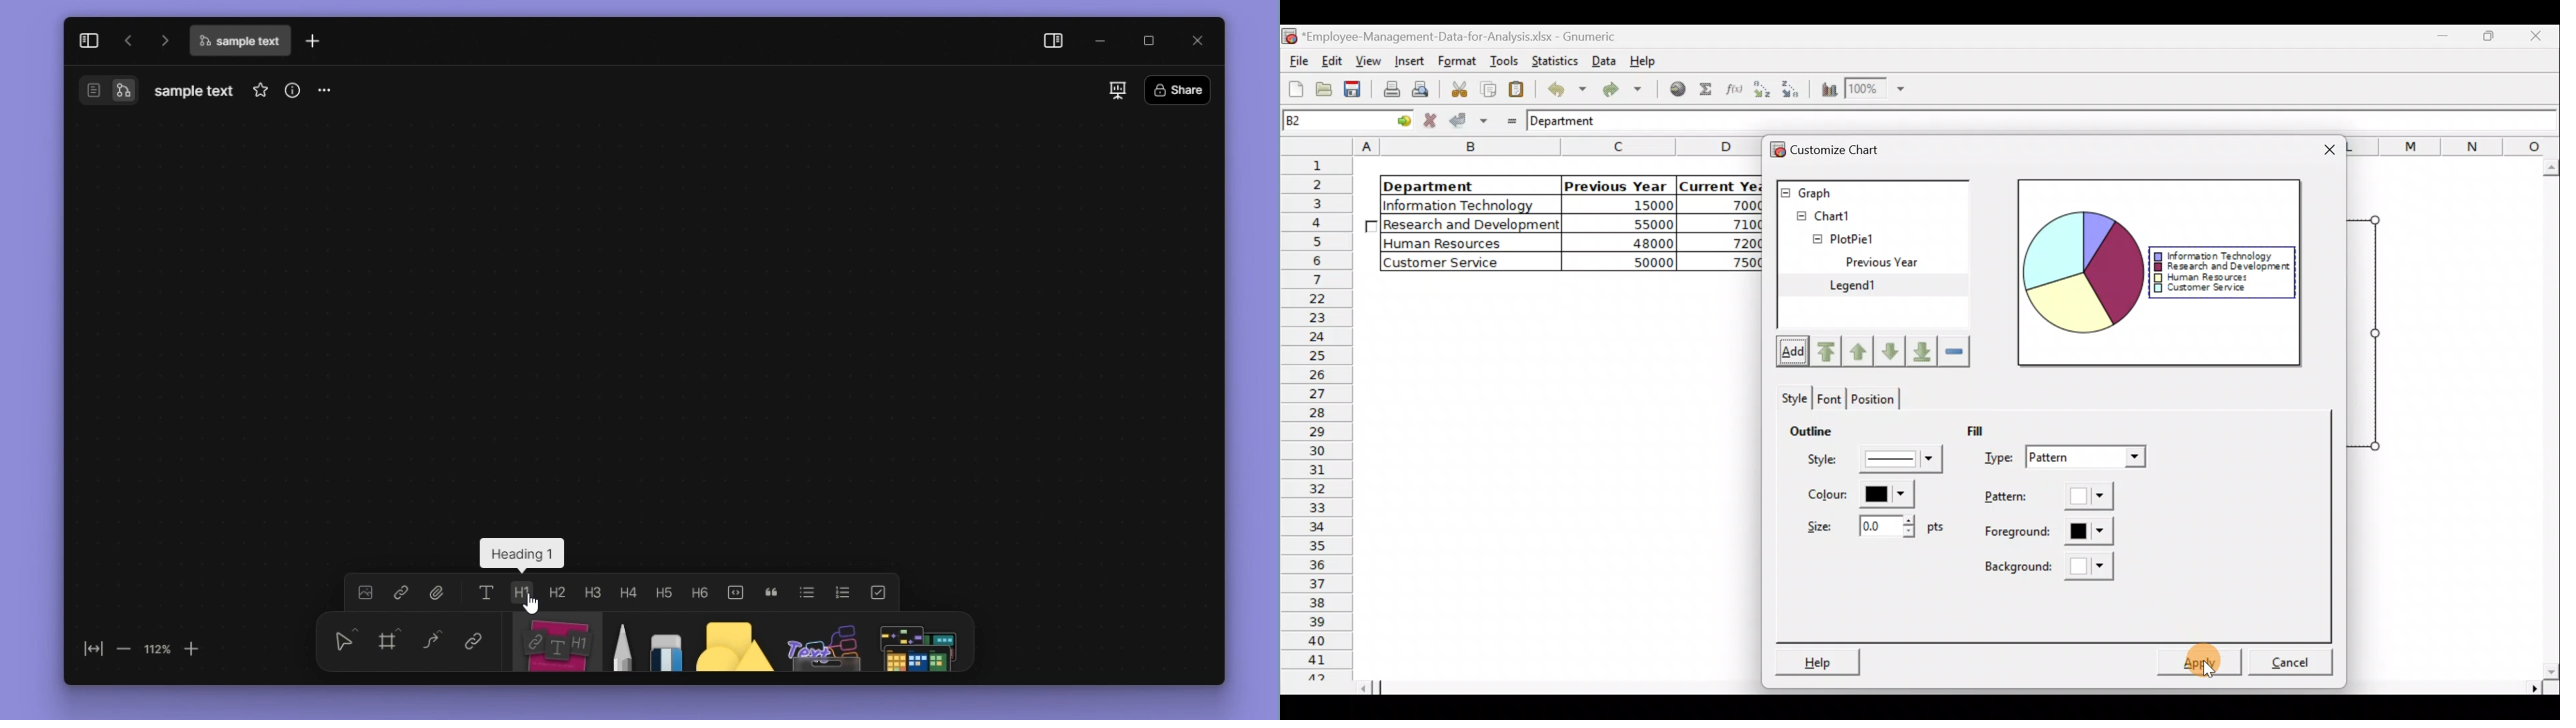  What do you see at coordinates (1627, 89) in the screenshot?
I see `Redo undone action` at bounding box center [1627, 89].